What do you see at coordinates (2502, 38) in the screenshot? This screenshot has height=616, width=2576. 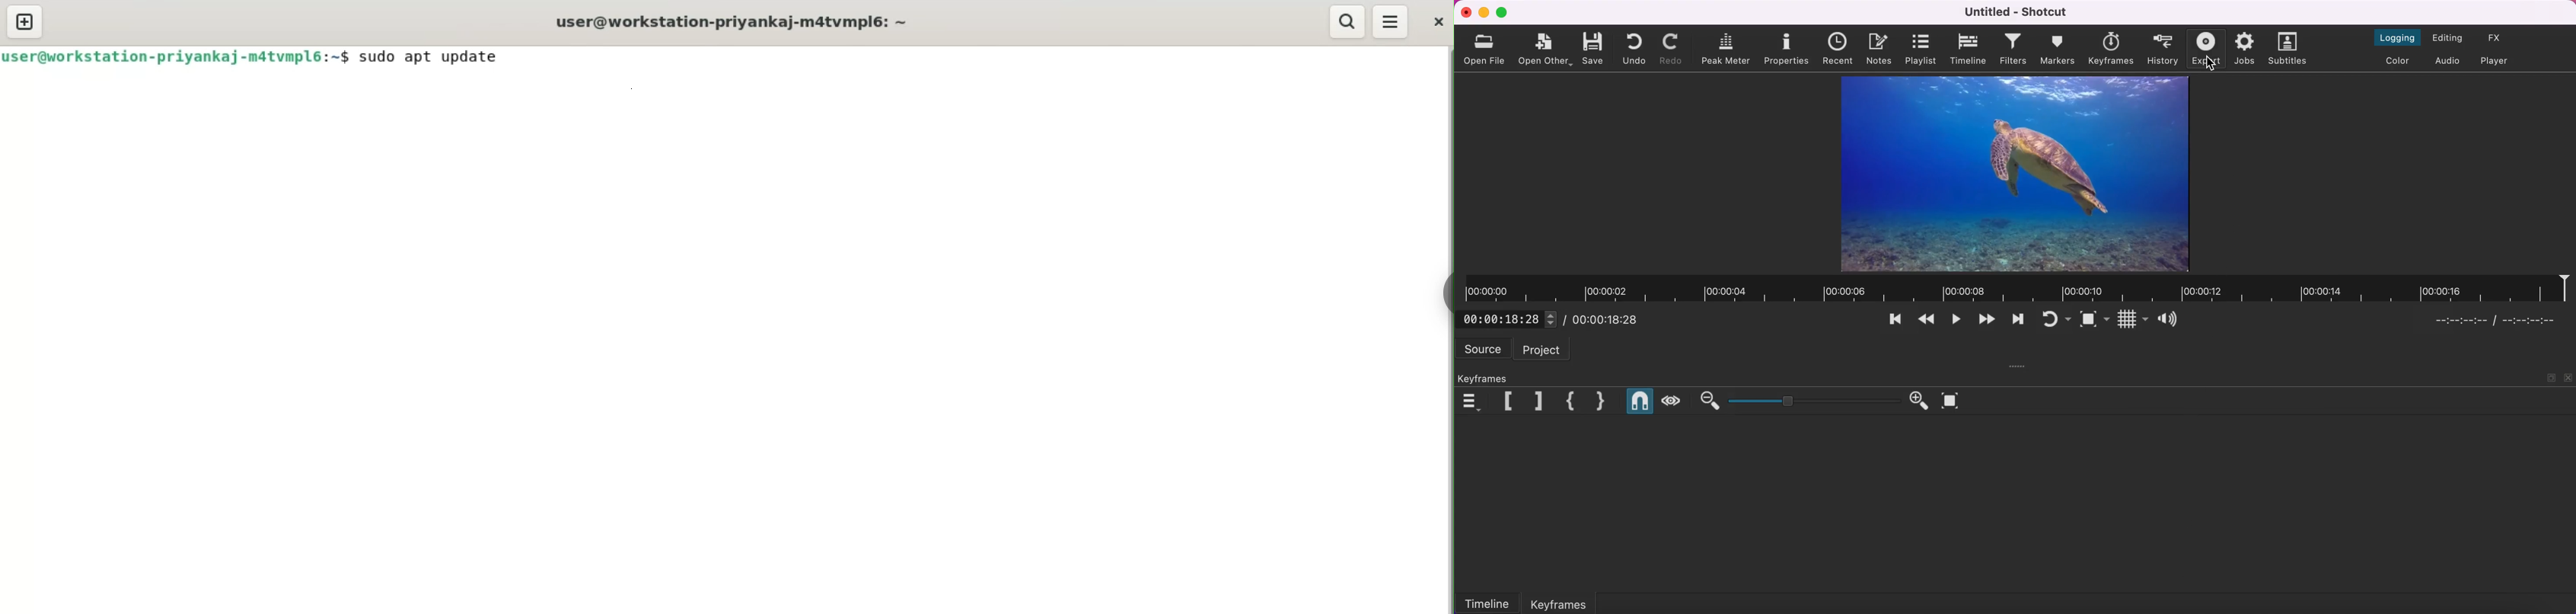 I see `switch to the effects layout` at bounding box center [2502, 38].